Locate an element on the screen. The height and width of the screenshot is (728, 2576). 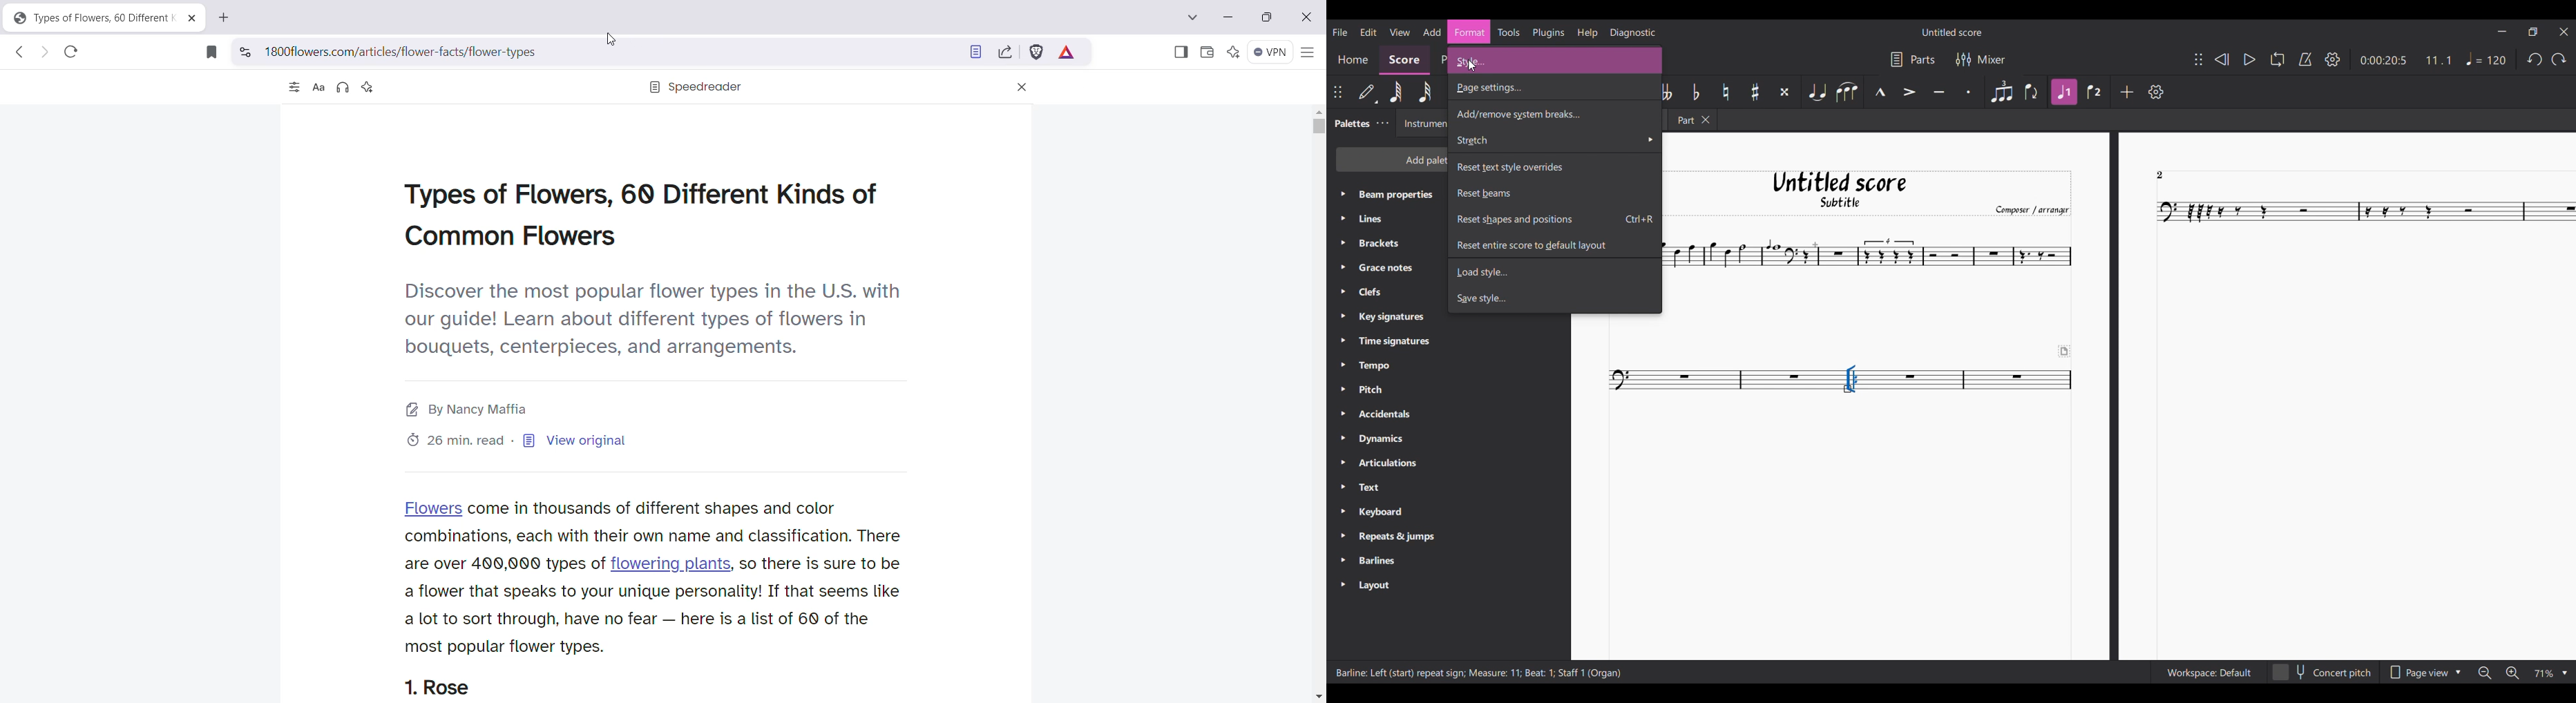
Stretch options is located at coordinates (1555, 140).